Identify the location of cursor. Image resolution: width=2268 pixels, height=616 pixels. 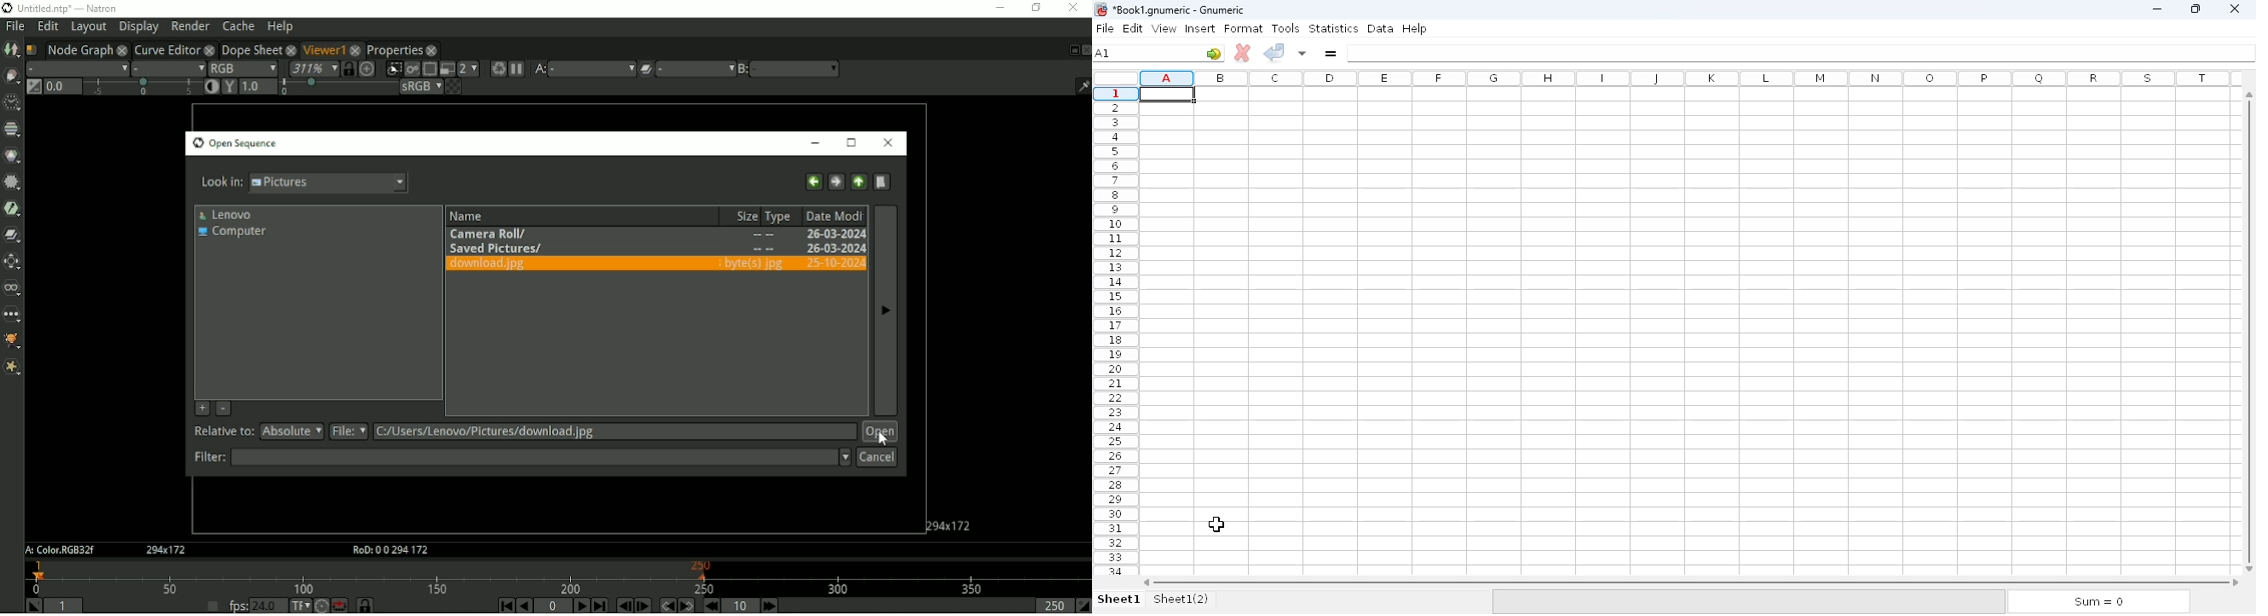
(1217, 525).